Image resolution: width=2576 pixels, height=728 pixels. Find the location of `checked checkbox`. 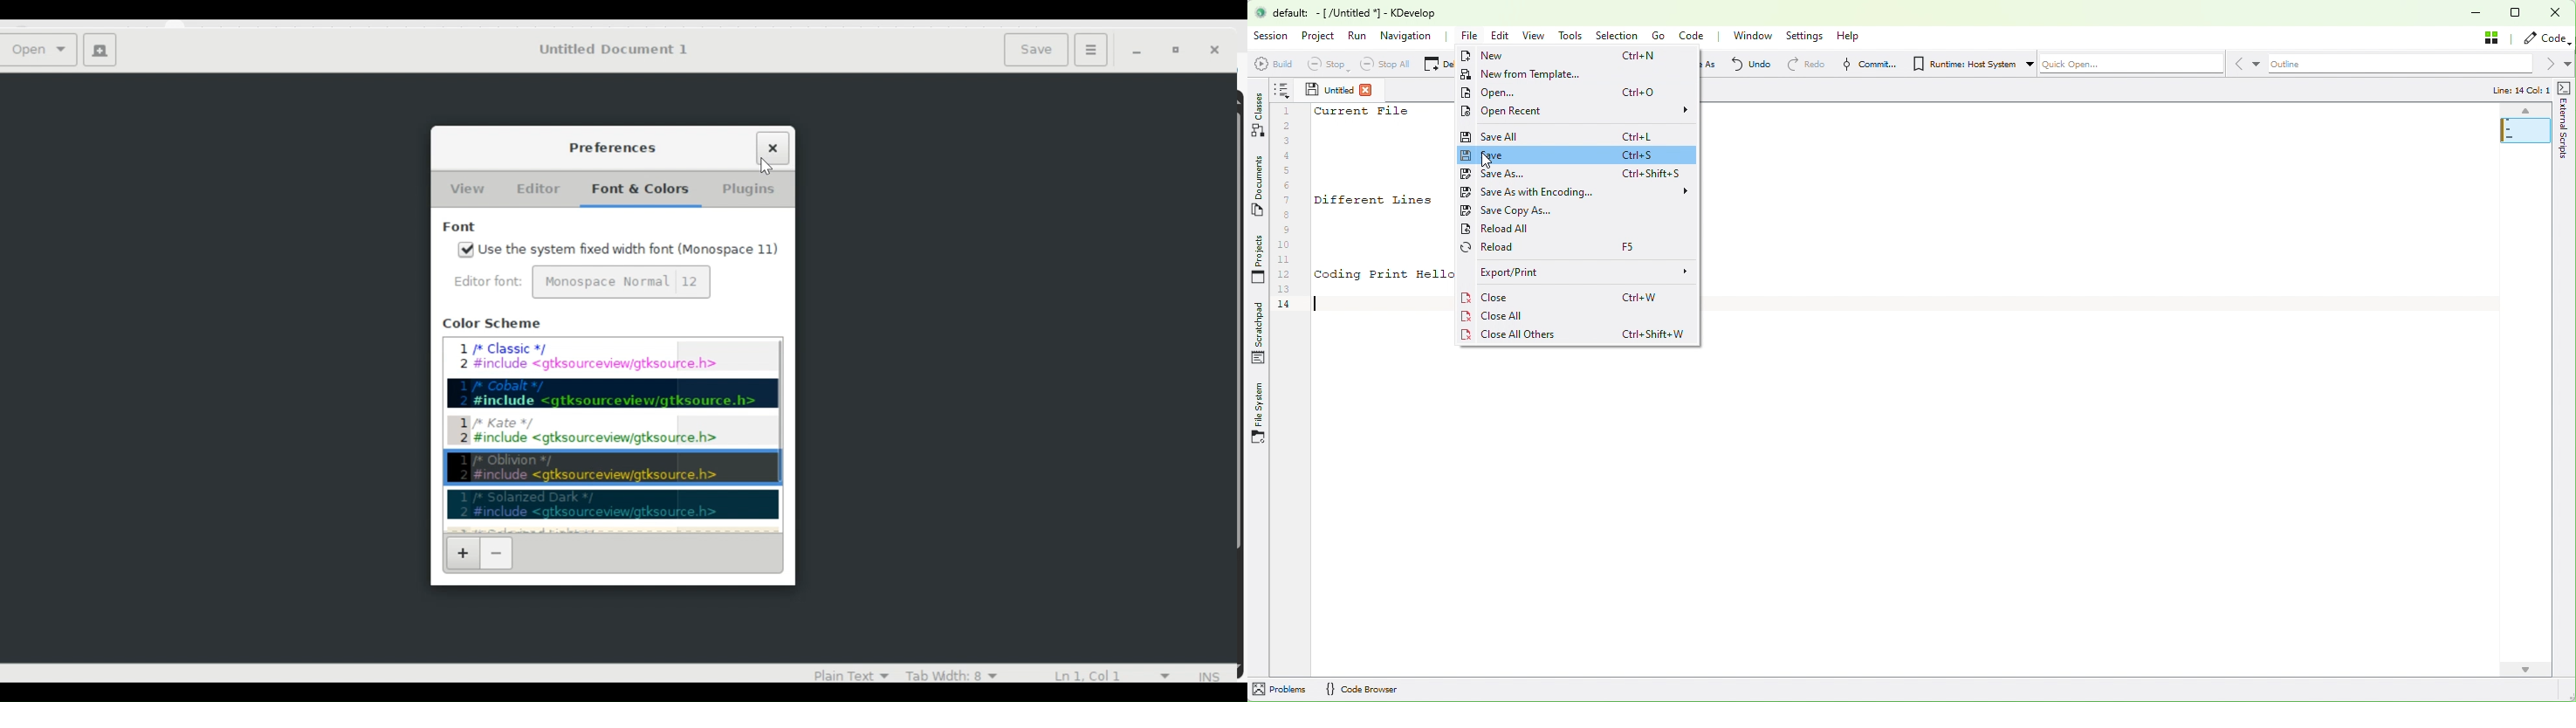

checked checkbox is located at coordinates (467, 250).